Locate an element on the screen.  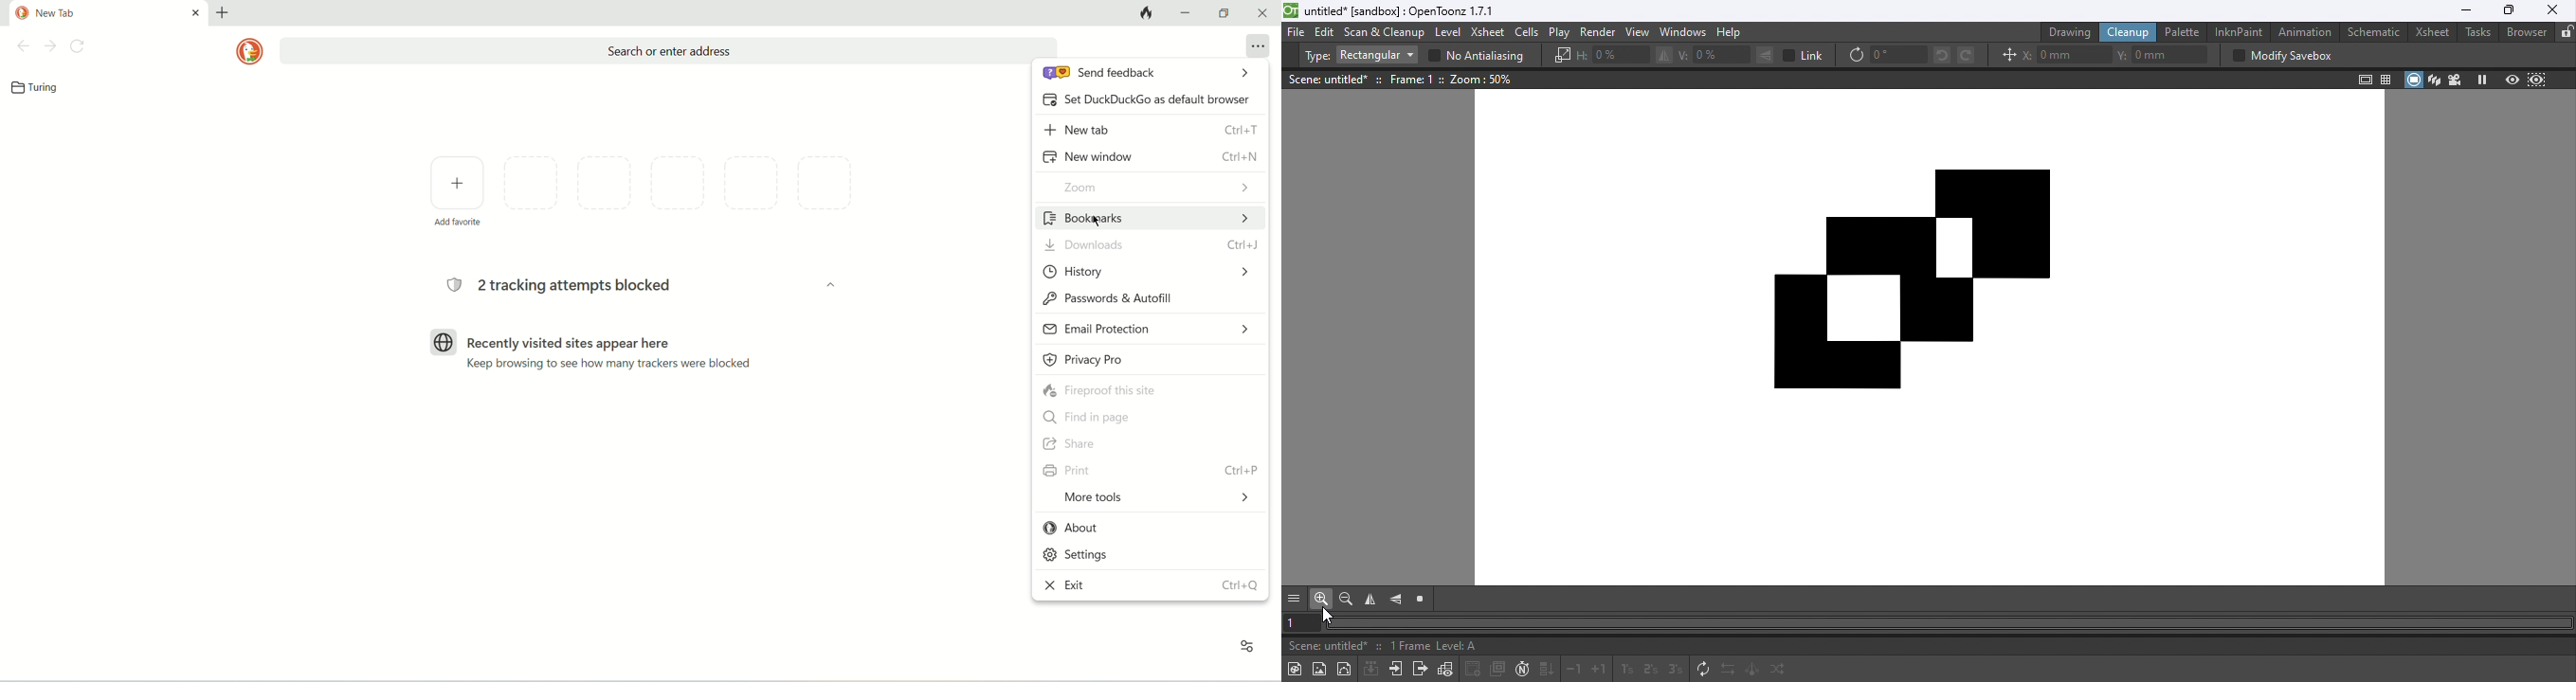
maximize is located at coordinates (1227, 13).